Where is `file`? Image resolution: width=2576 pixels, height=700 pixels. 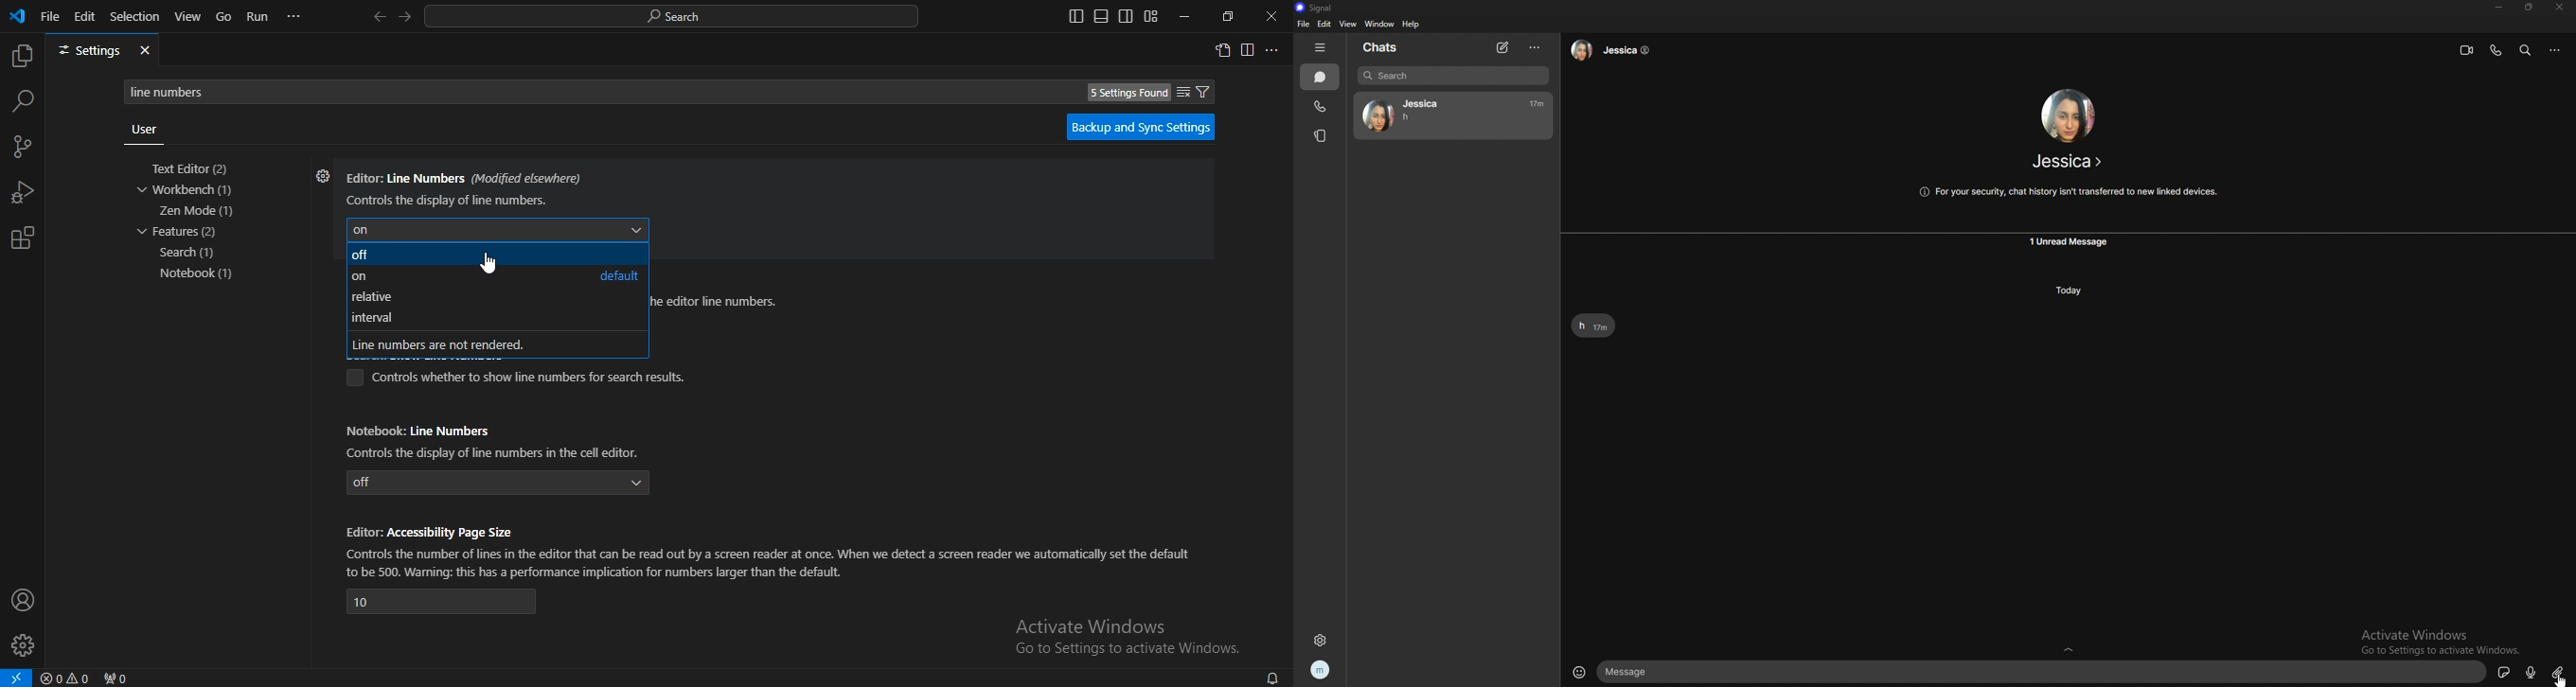 file is located at coordinates (50, 15).